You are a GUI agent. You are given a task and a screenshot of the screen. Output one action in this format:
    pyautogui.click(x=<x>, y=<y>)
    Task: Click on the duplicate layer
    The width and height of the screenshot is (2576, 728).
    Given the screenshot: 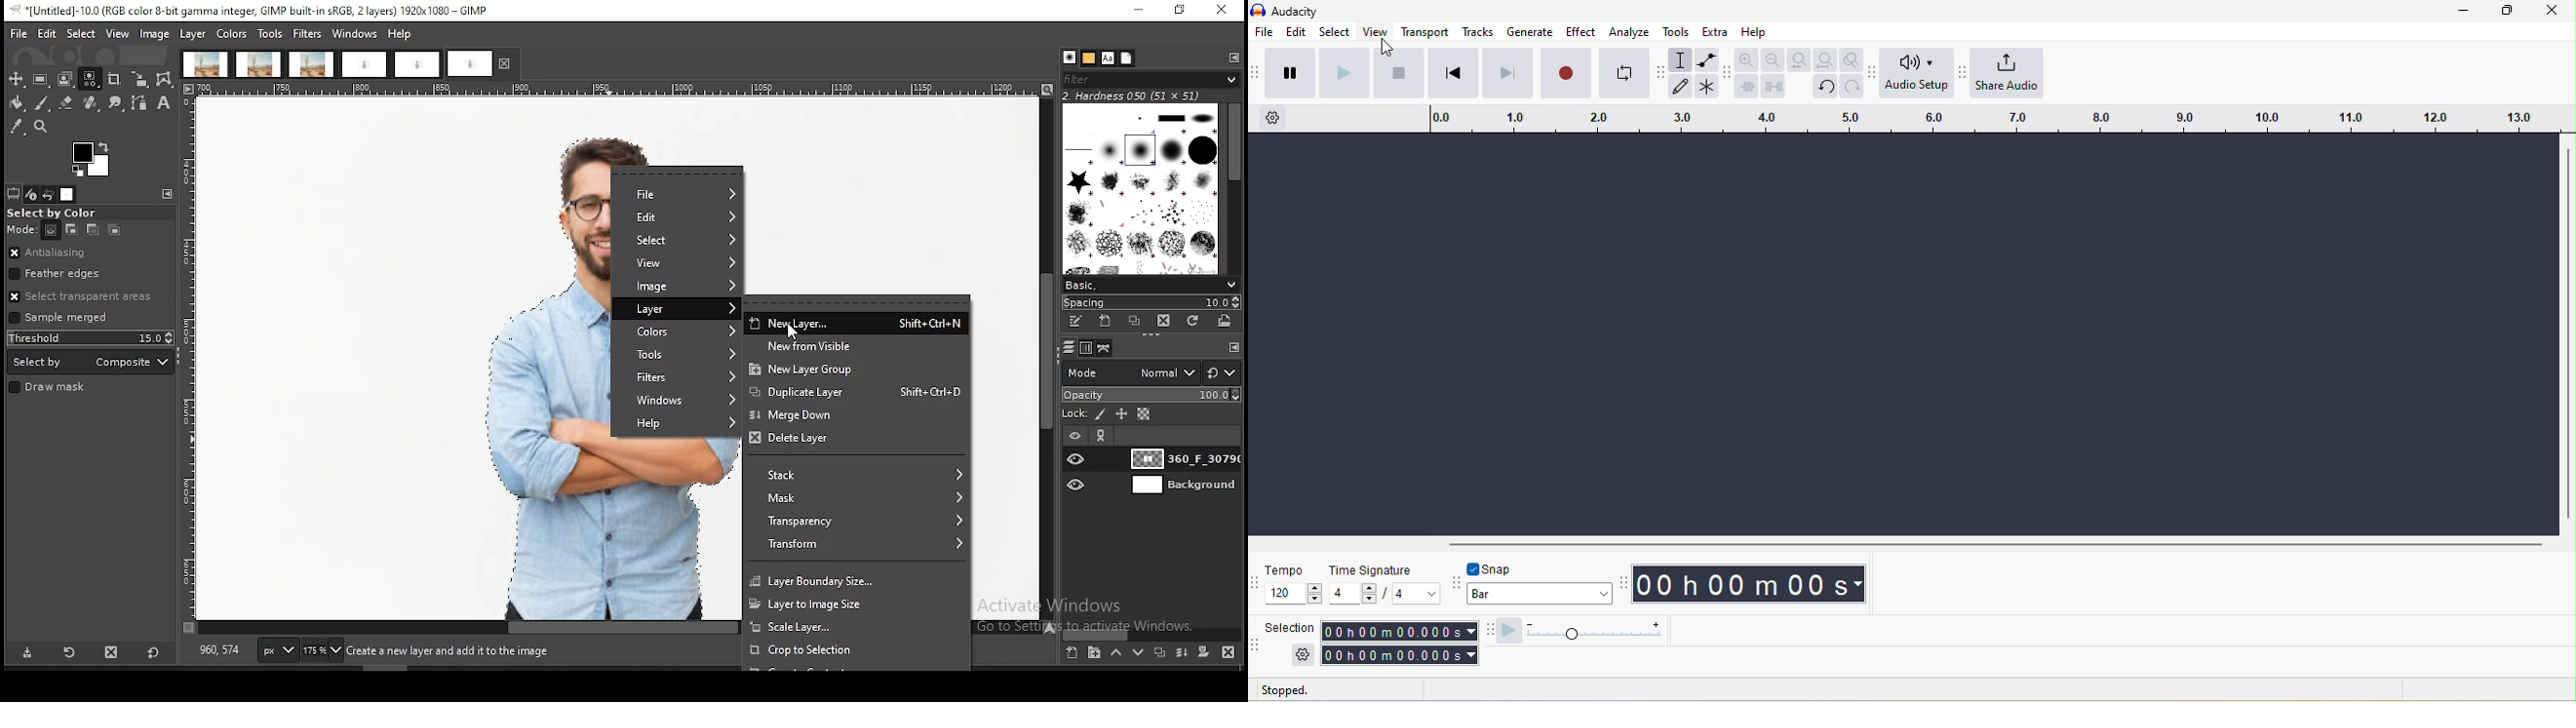 What is the action you would take?
    pyautogui.click(x=1157, y=651)
    